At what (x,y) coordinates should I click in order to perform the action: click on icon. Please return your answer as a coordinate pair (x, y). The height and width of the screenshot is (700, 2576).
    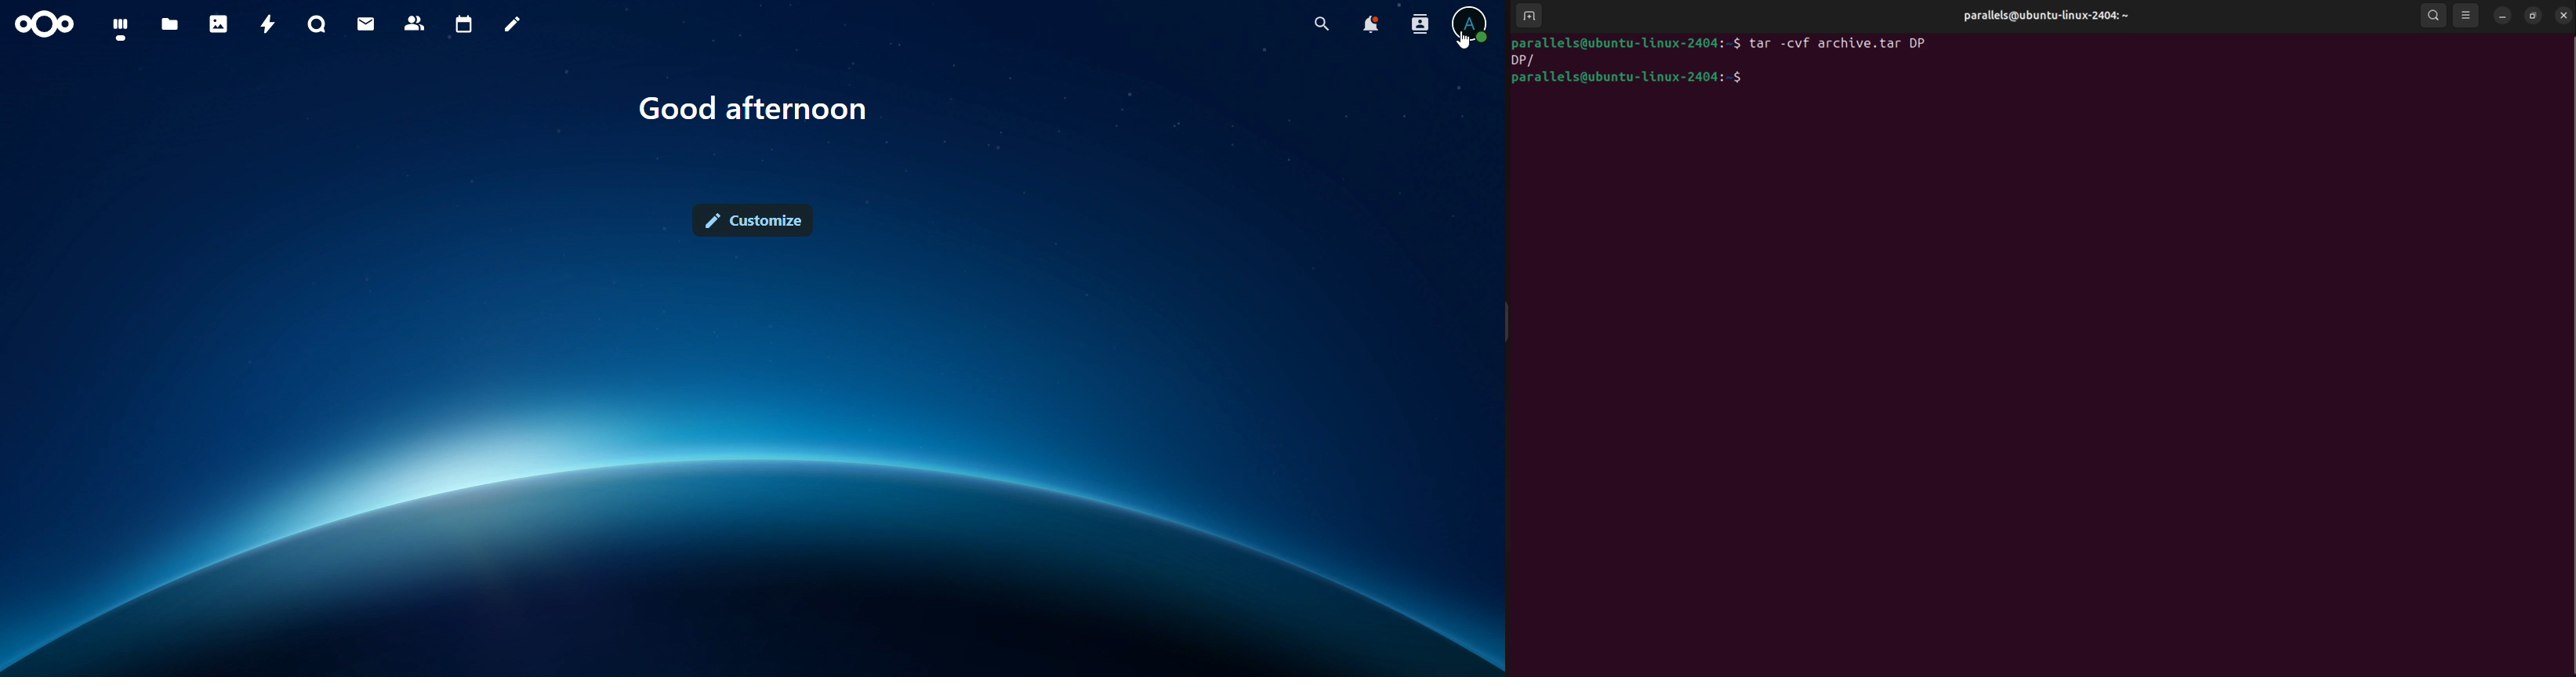
    Looking at the image, I should click on (44, 24).